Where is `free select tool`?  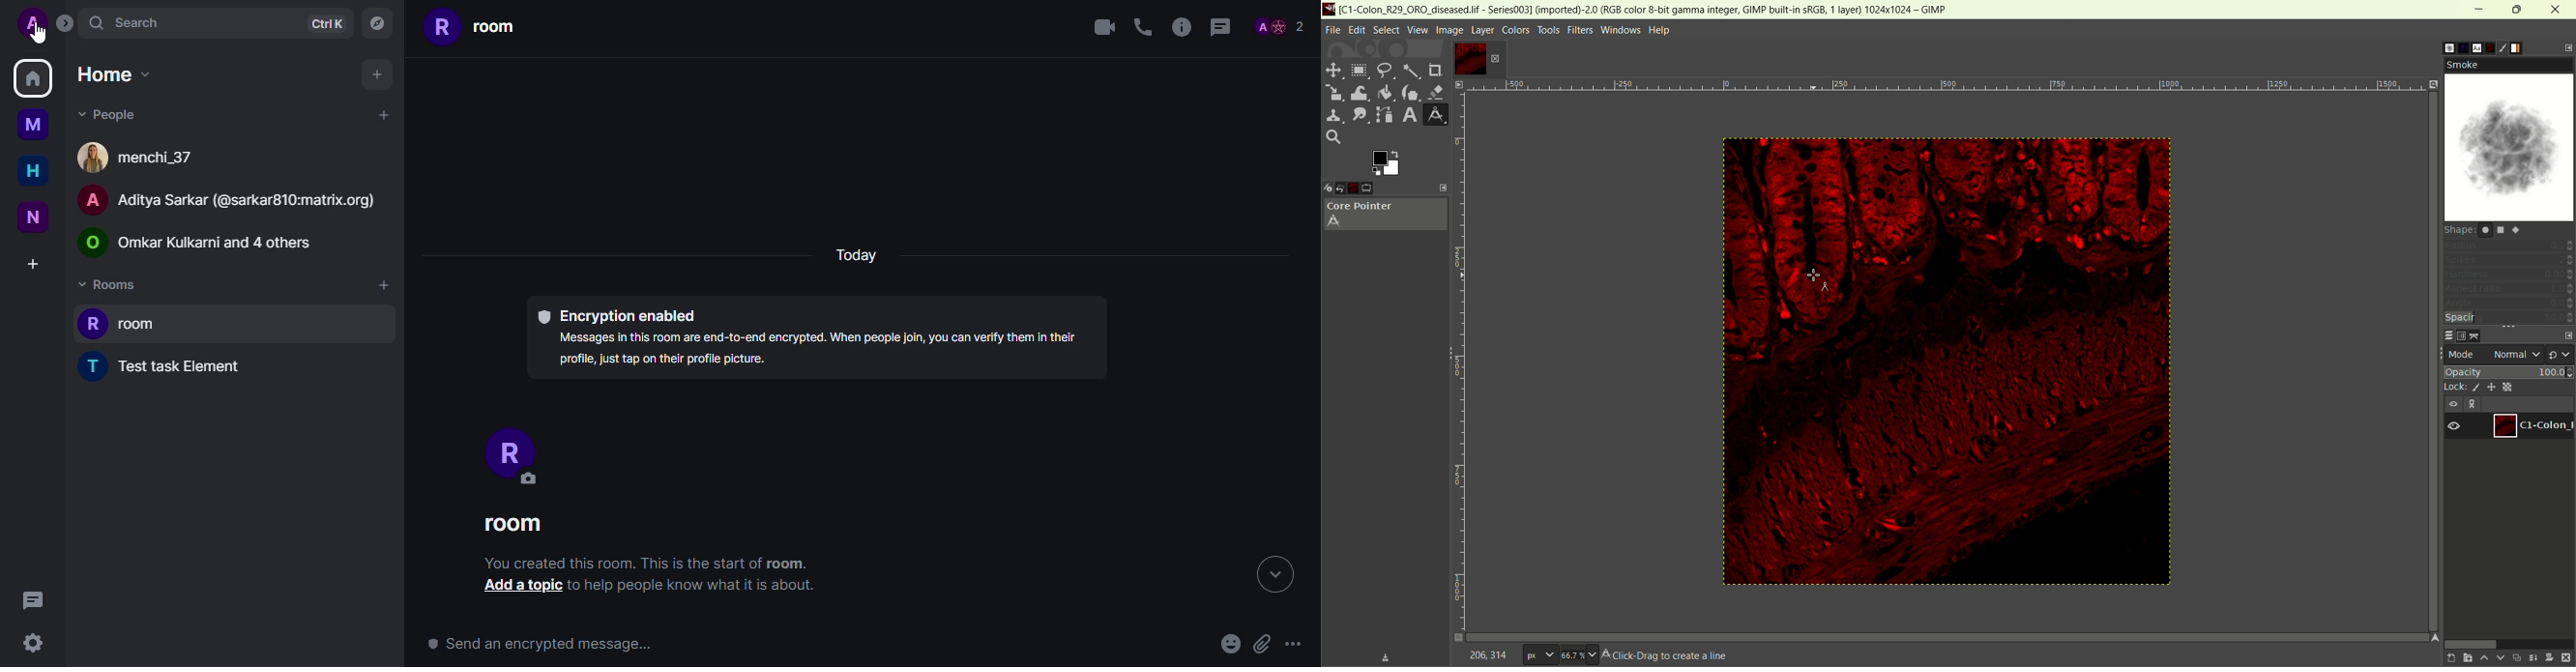
free select tool is located at coordinates (1384, 71).